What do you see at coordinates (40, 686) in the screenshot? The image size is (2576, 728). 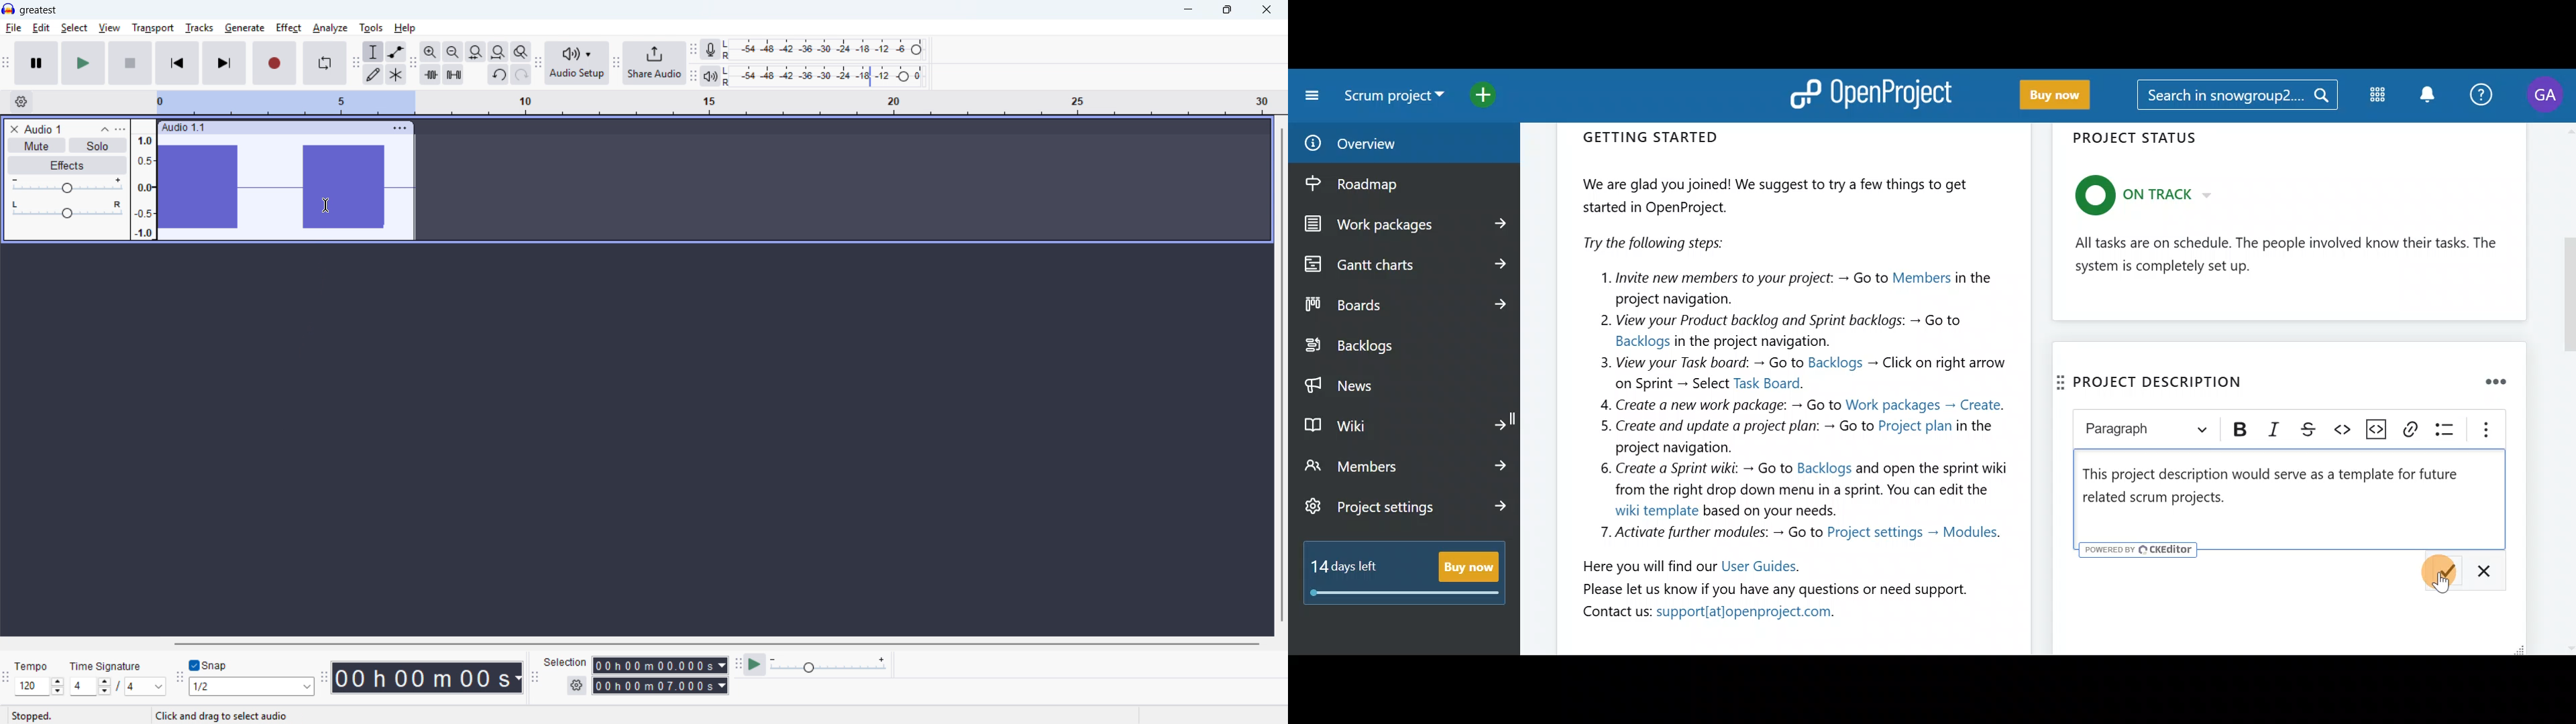 I see `Set tempo ` at bounding box center [40, 686].